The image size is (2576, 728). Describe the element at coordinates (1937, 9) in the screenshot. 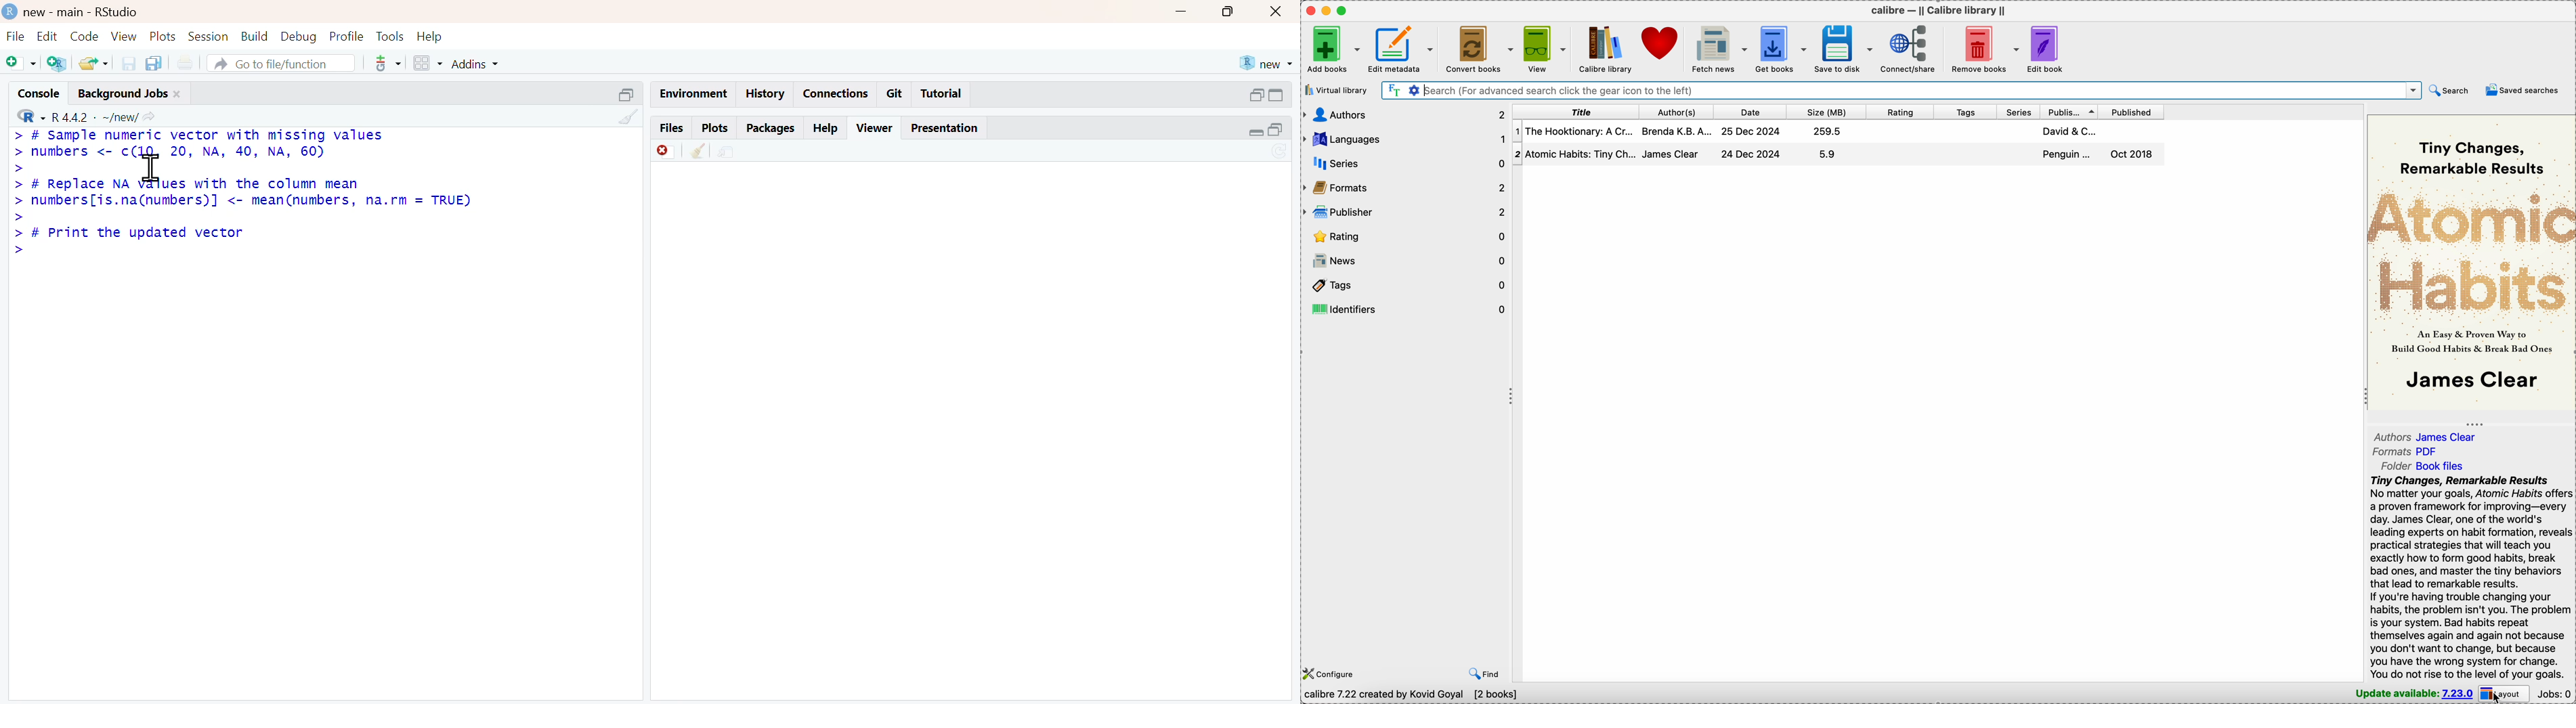

I see `Calibre - || calibre library ||` at that location.